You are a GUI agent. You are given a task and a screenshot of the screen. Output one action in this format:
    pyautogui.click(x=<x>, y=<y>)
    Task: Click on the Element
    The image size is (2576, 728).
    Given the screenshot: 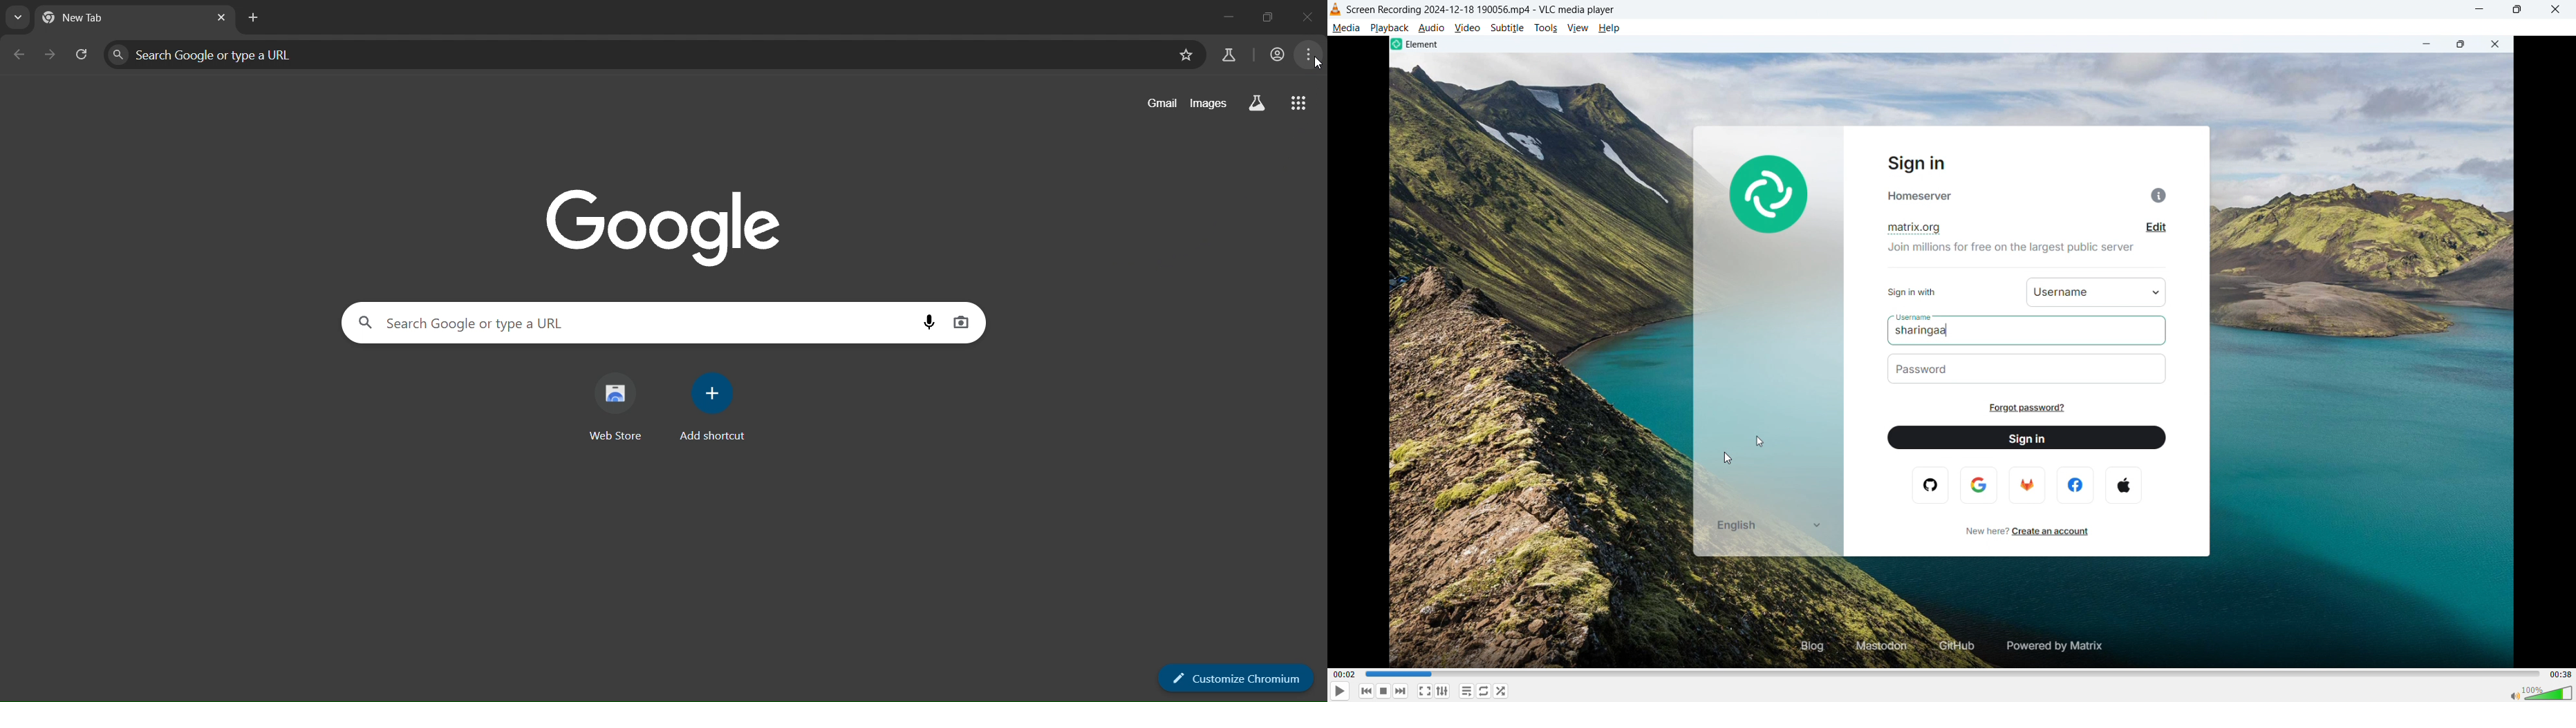 What is the action you would take?
    pyautogui.click(x=1418, y=45)
    